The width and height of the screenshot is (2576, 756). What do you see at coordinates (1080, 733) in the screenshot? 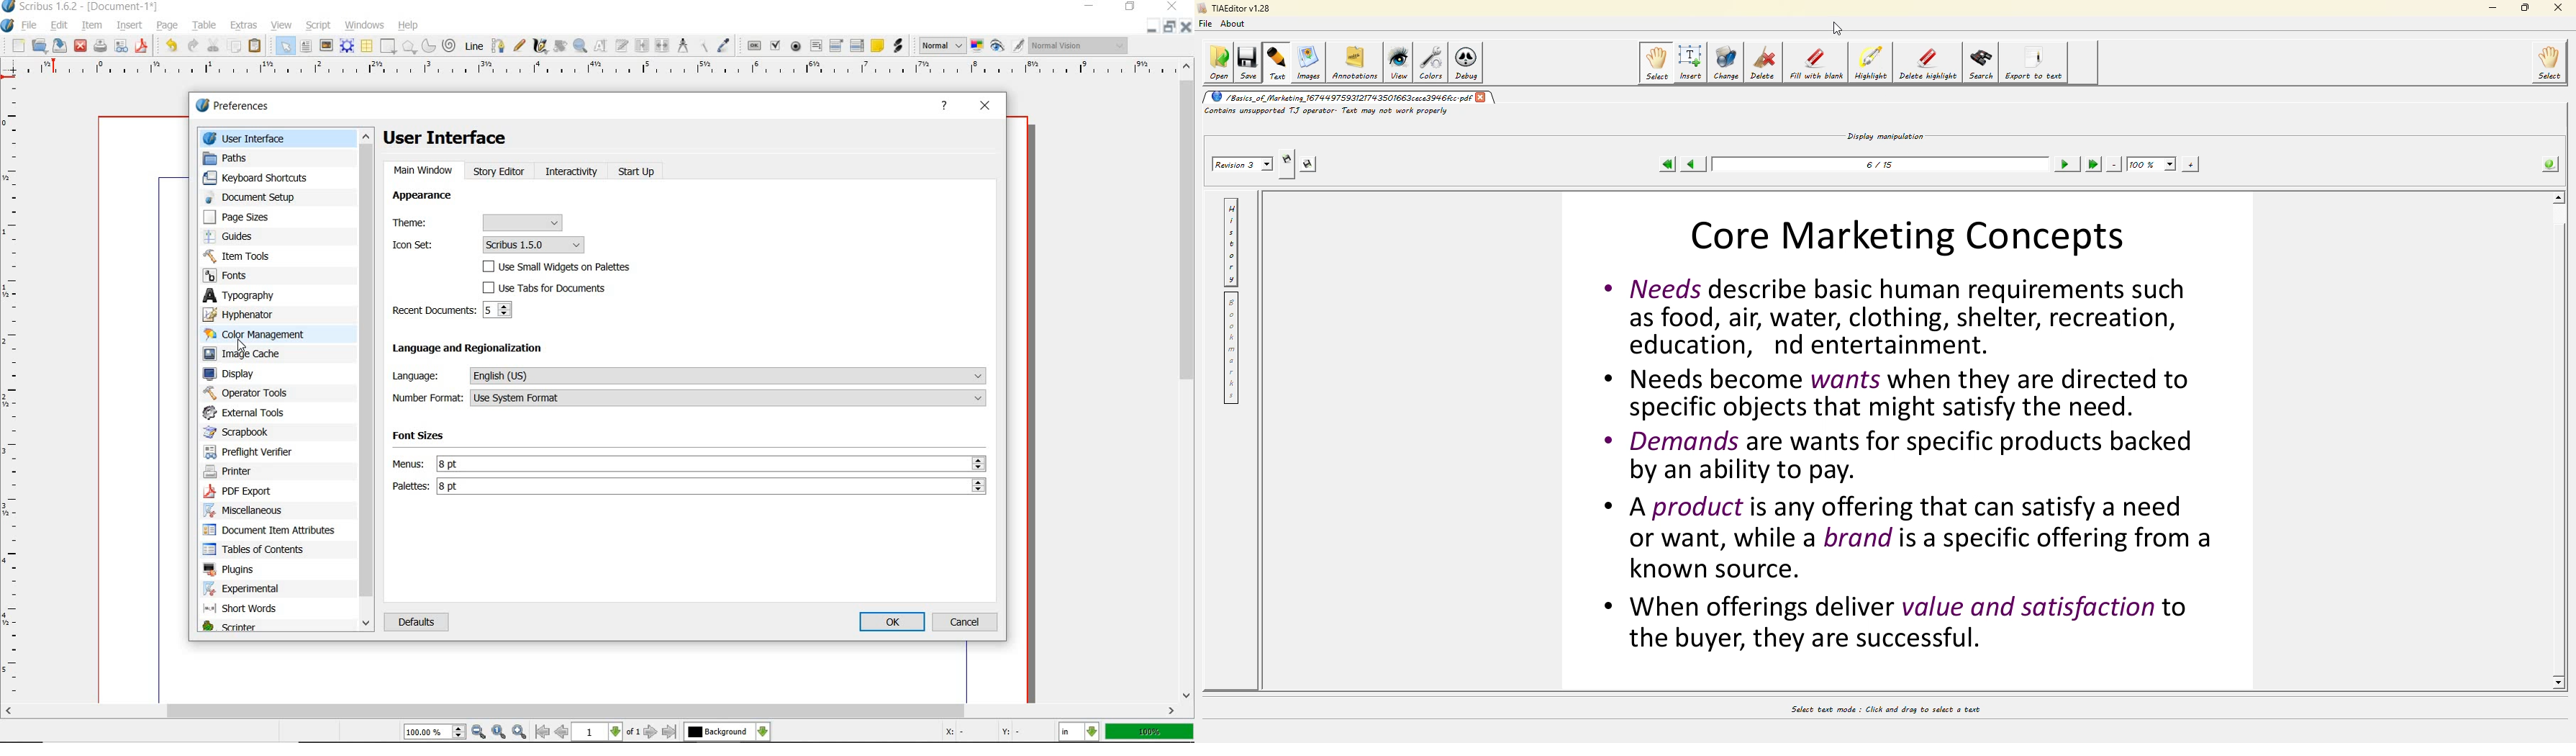
I see `select the current unit` at bounding box center [1080, 733].